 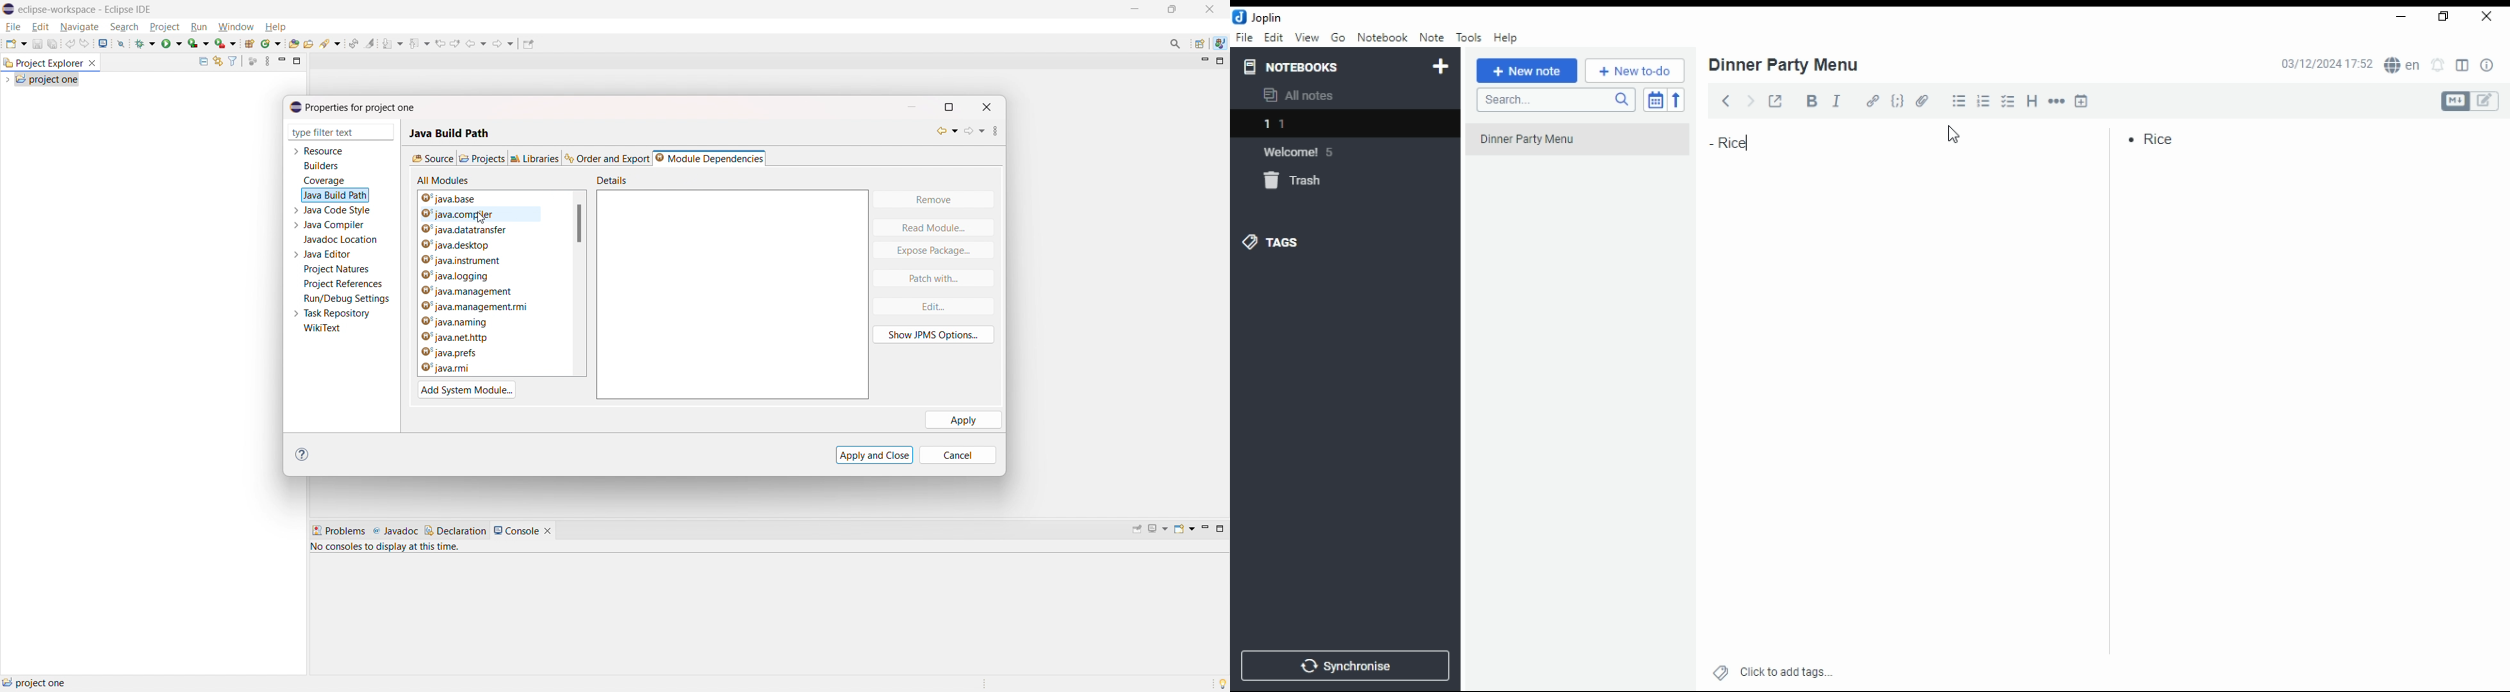 What do you see at coordinates (478, 322) in the screenshot?
I see `java.naming` at bounding box center [478, 322].